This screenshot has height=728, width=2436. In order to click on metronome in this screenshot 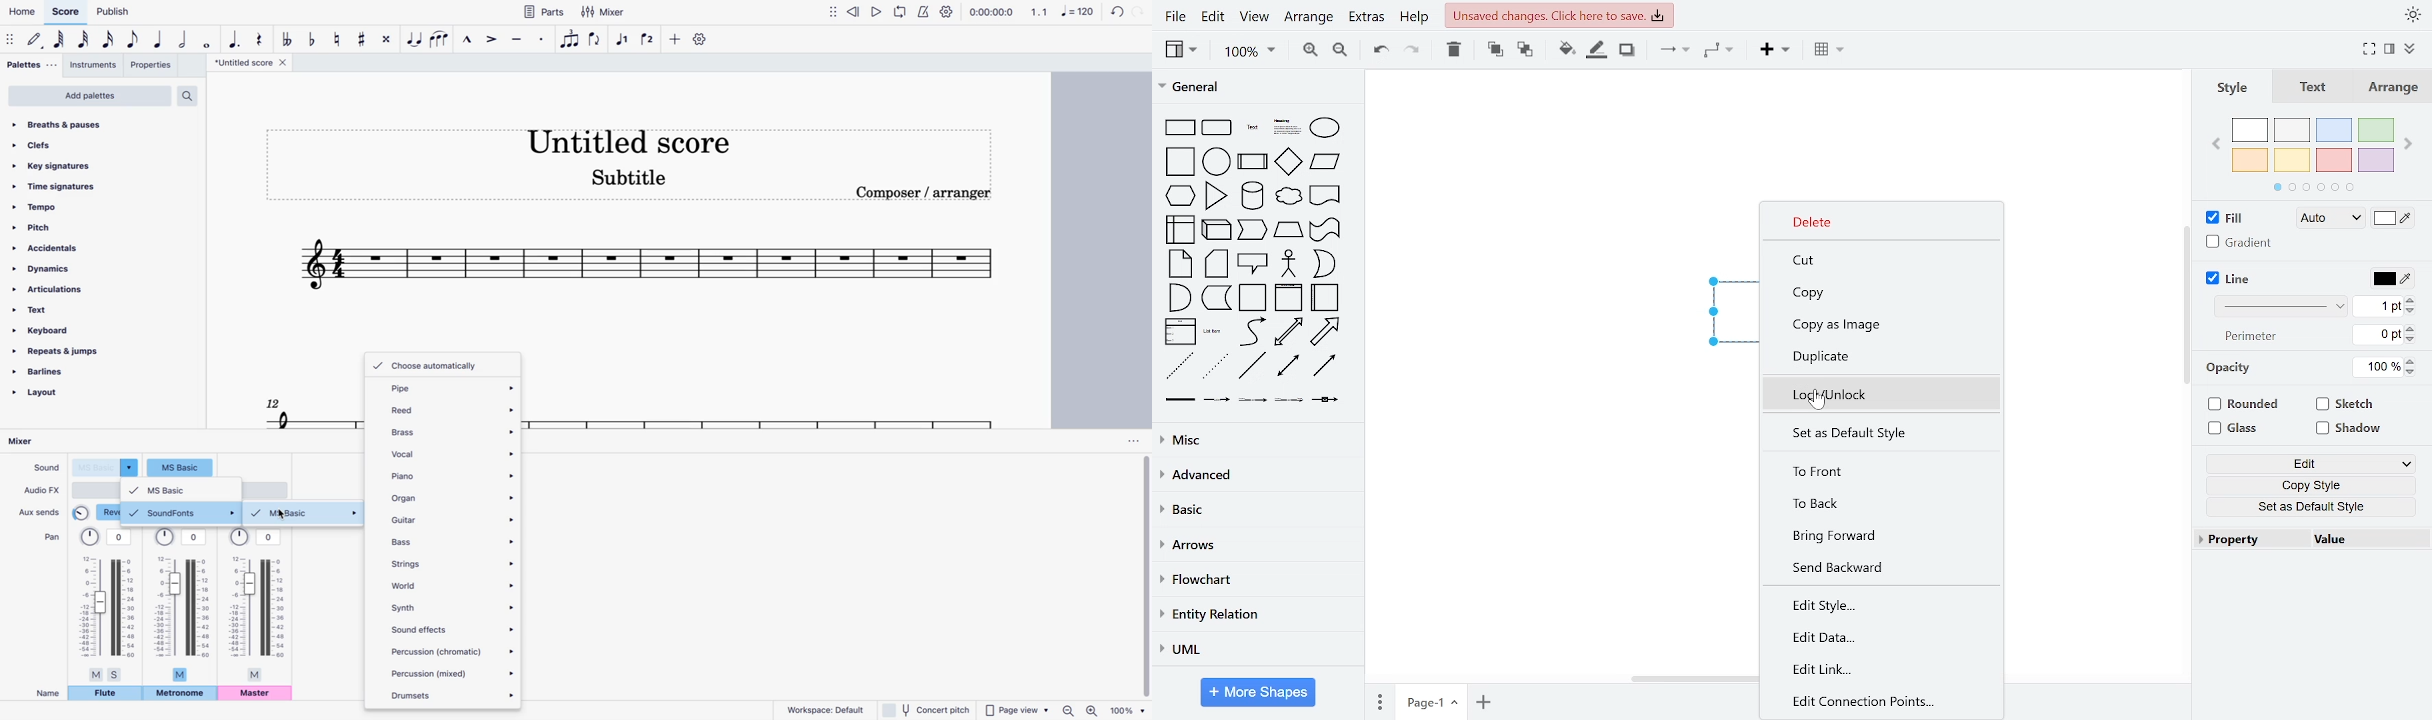, I will do `click(180, 695)`.